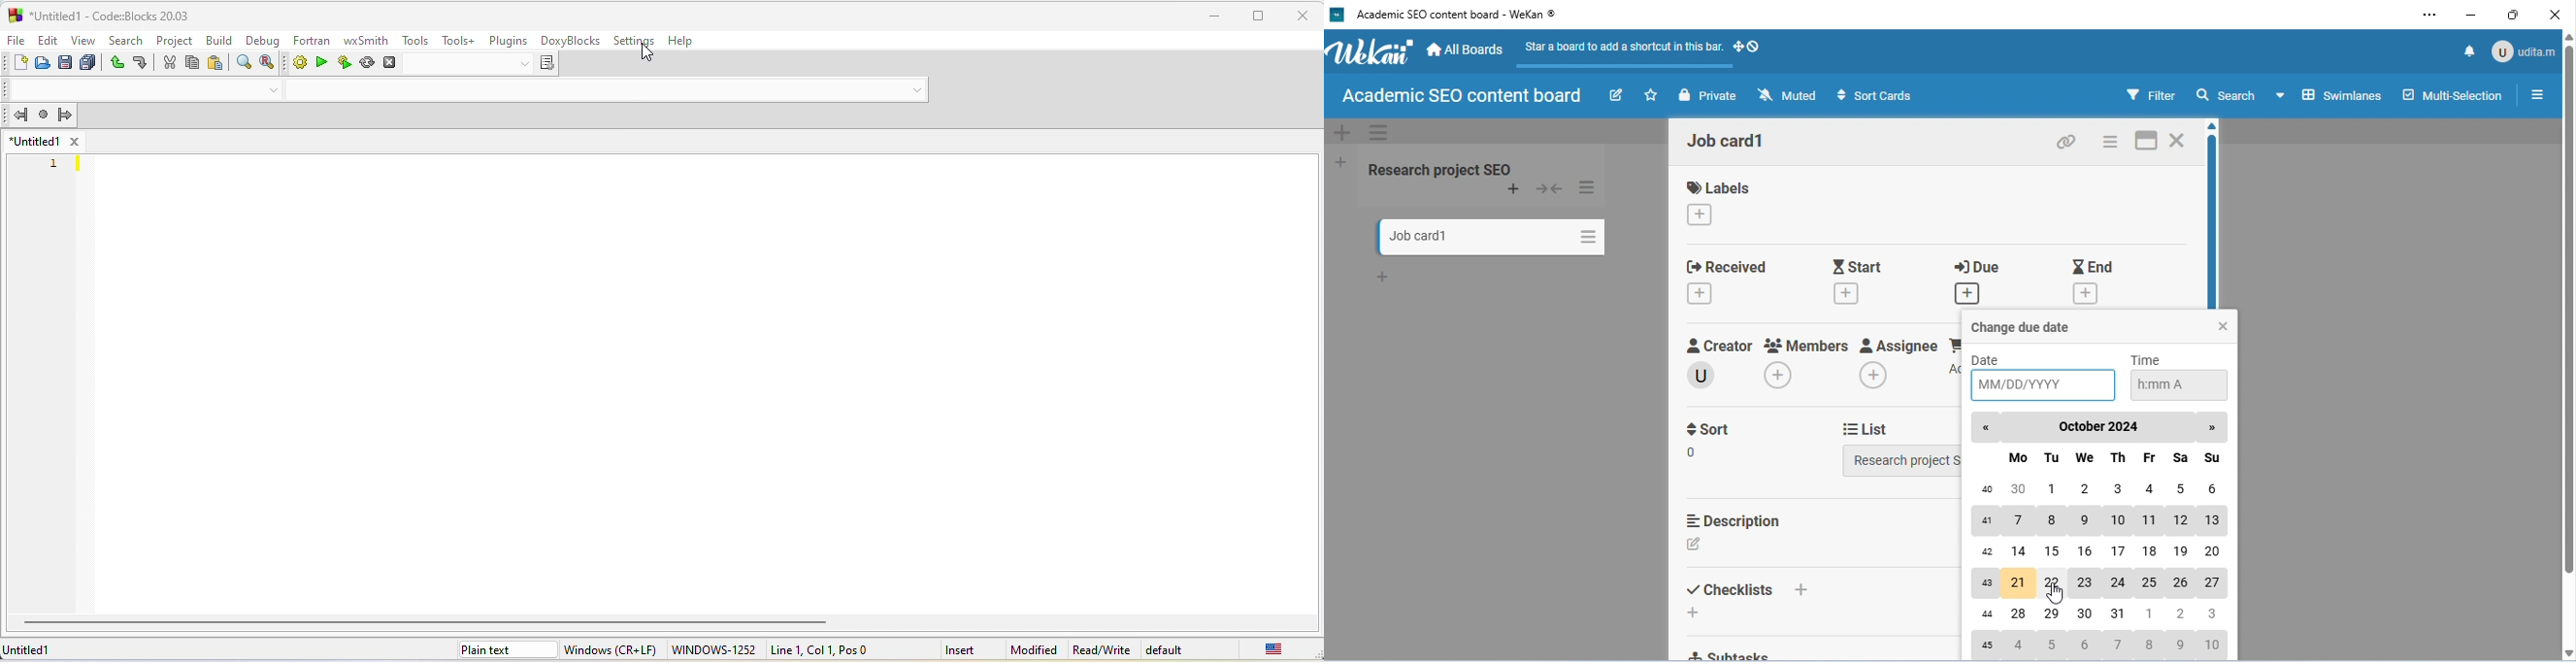 The image size is (2576, 672). What do you see at coordinates (2216, 220) in the screenshot?
I see `vertical scroll bar` at bounding box center [2216, 220].